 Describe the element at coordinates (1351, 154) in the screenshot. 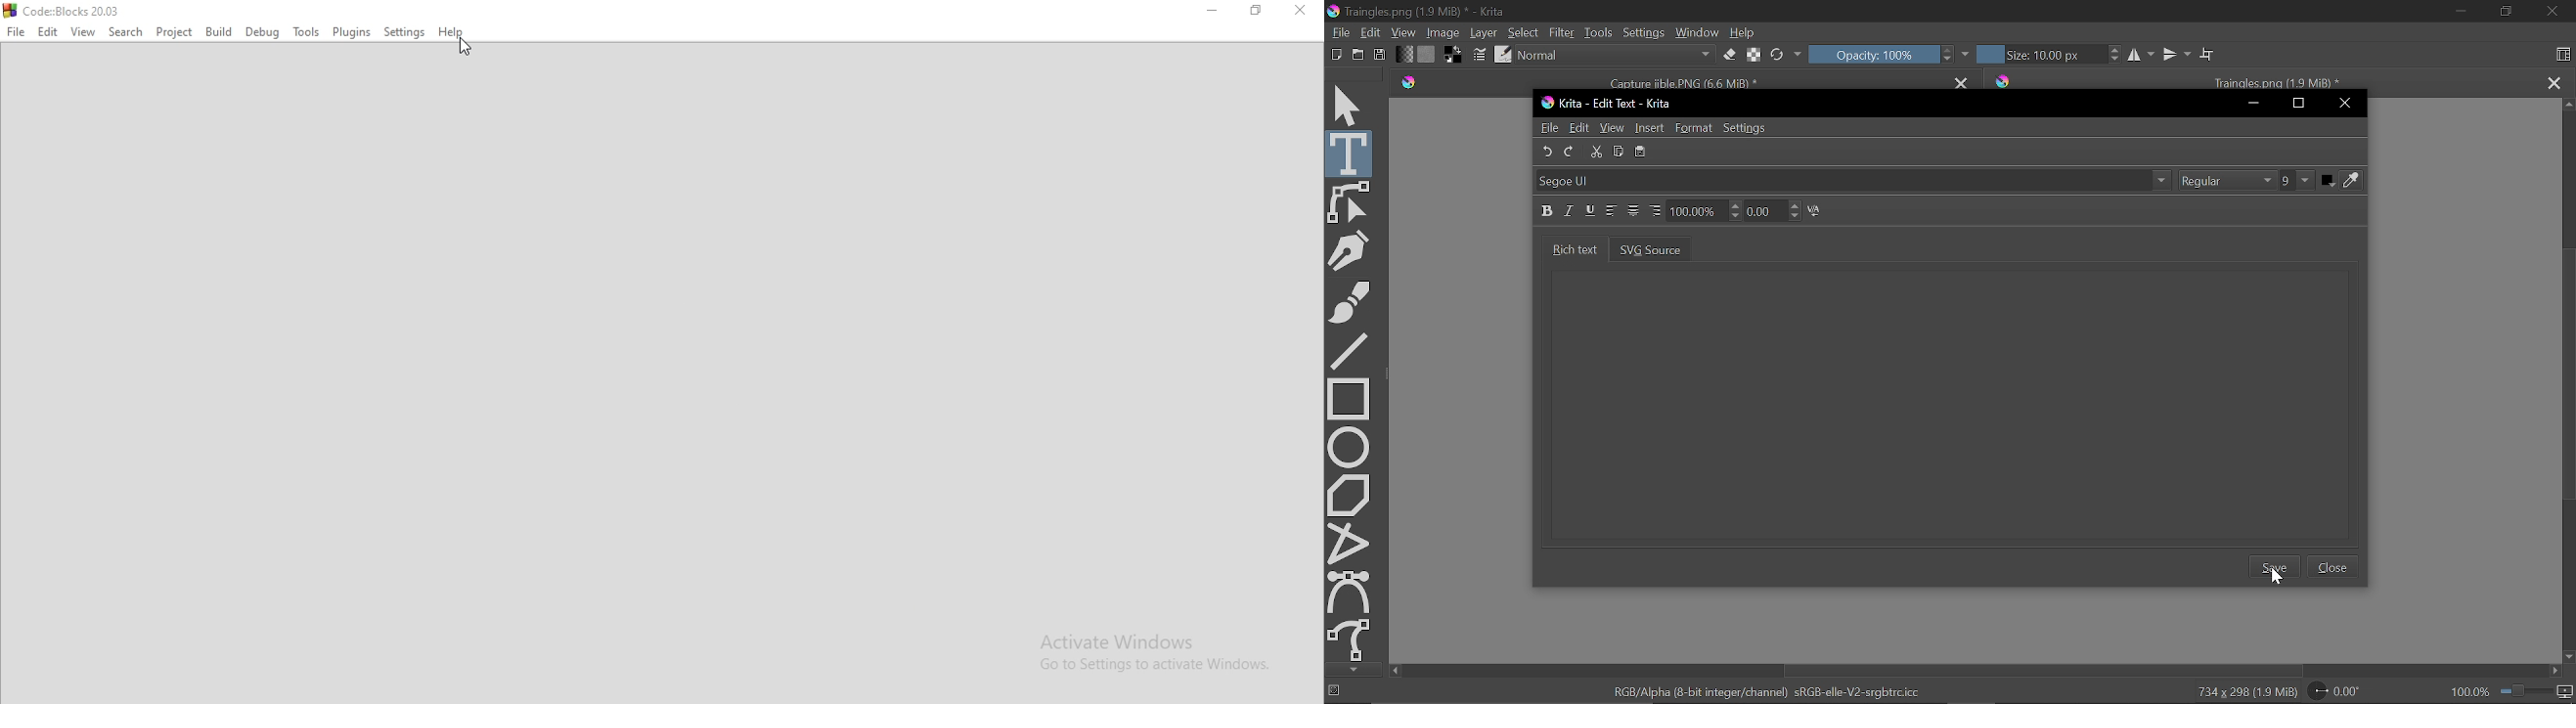

I see `Text tool` at that location.